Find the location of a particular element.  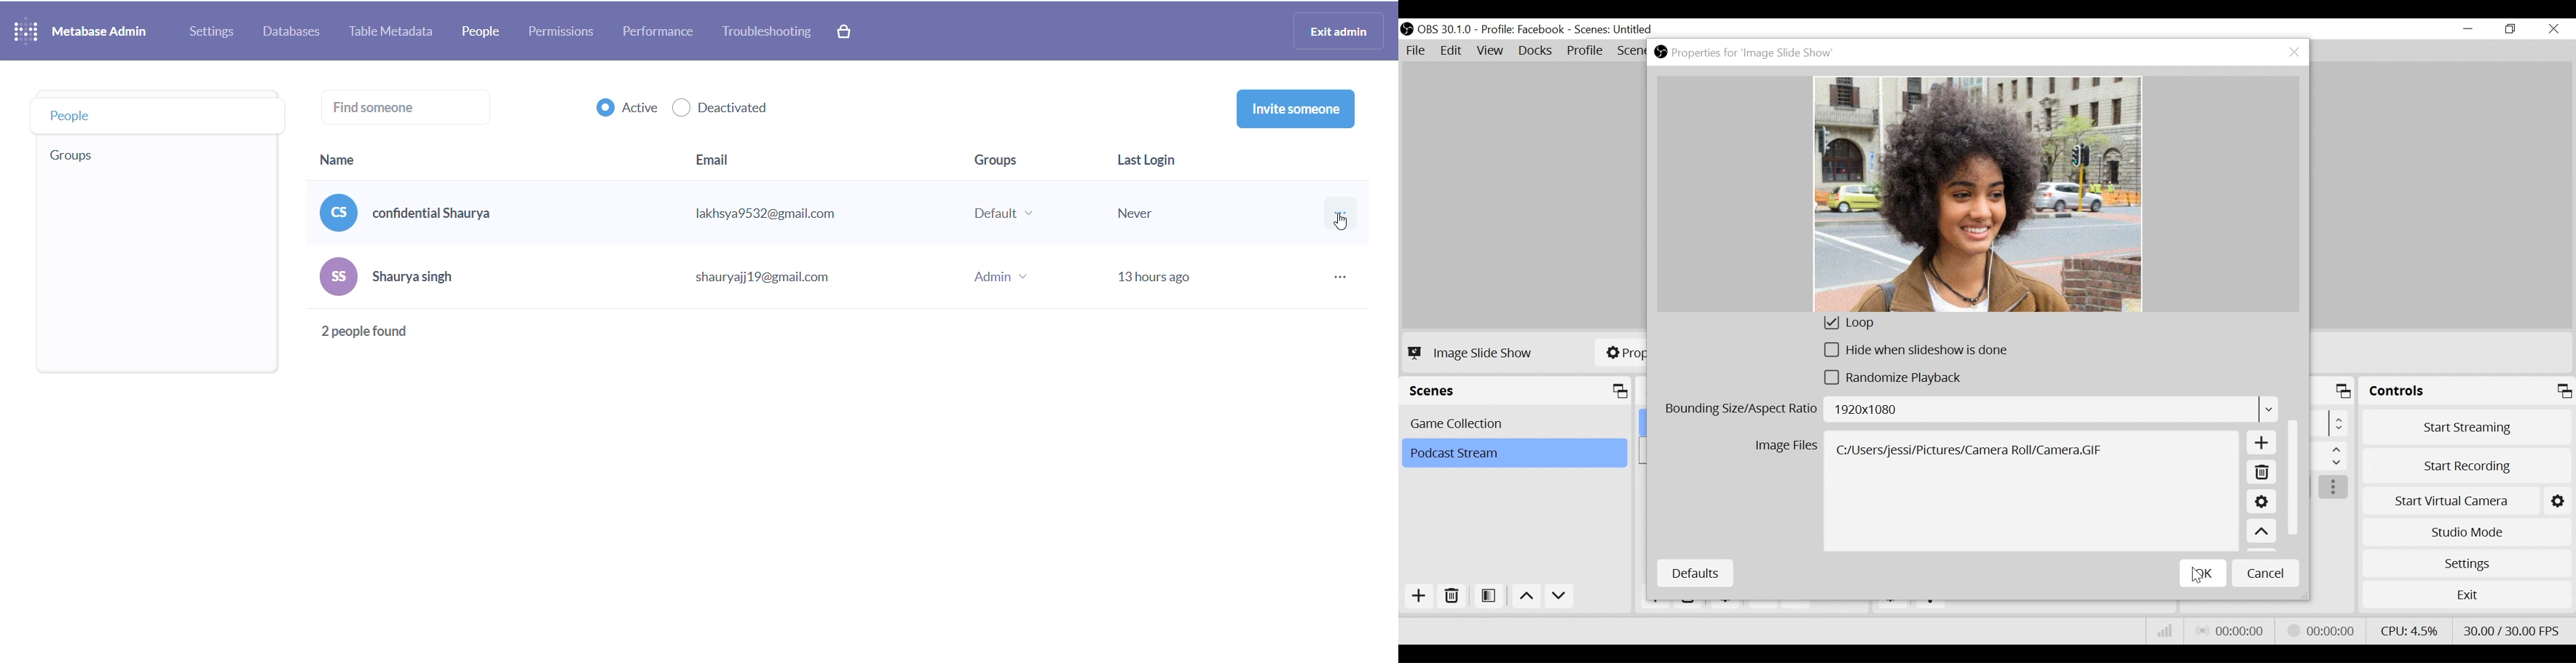

Bounding Size is located at coordinates (1970, 411).